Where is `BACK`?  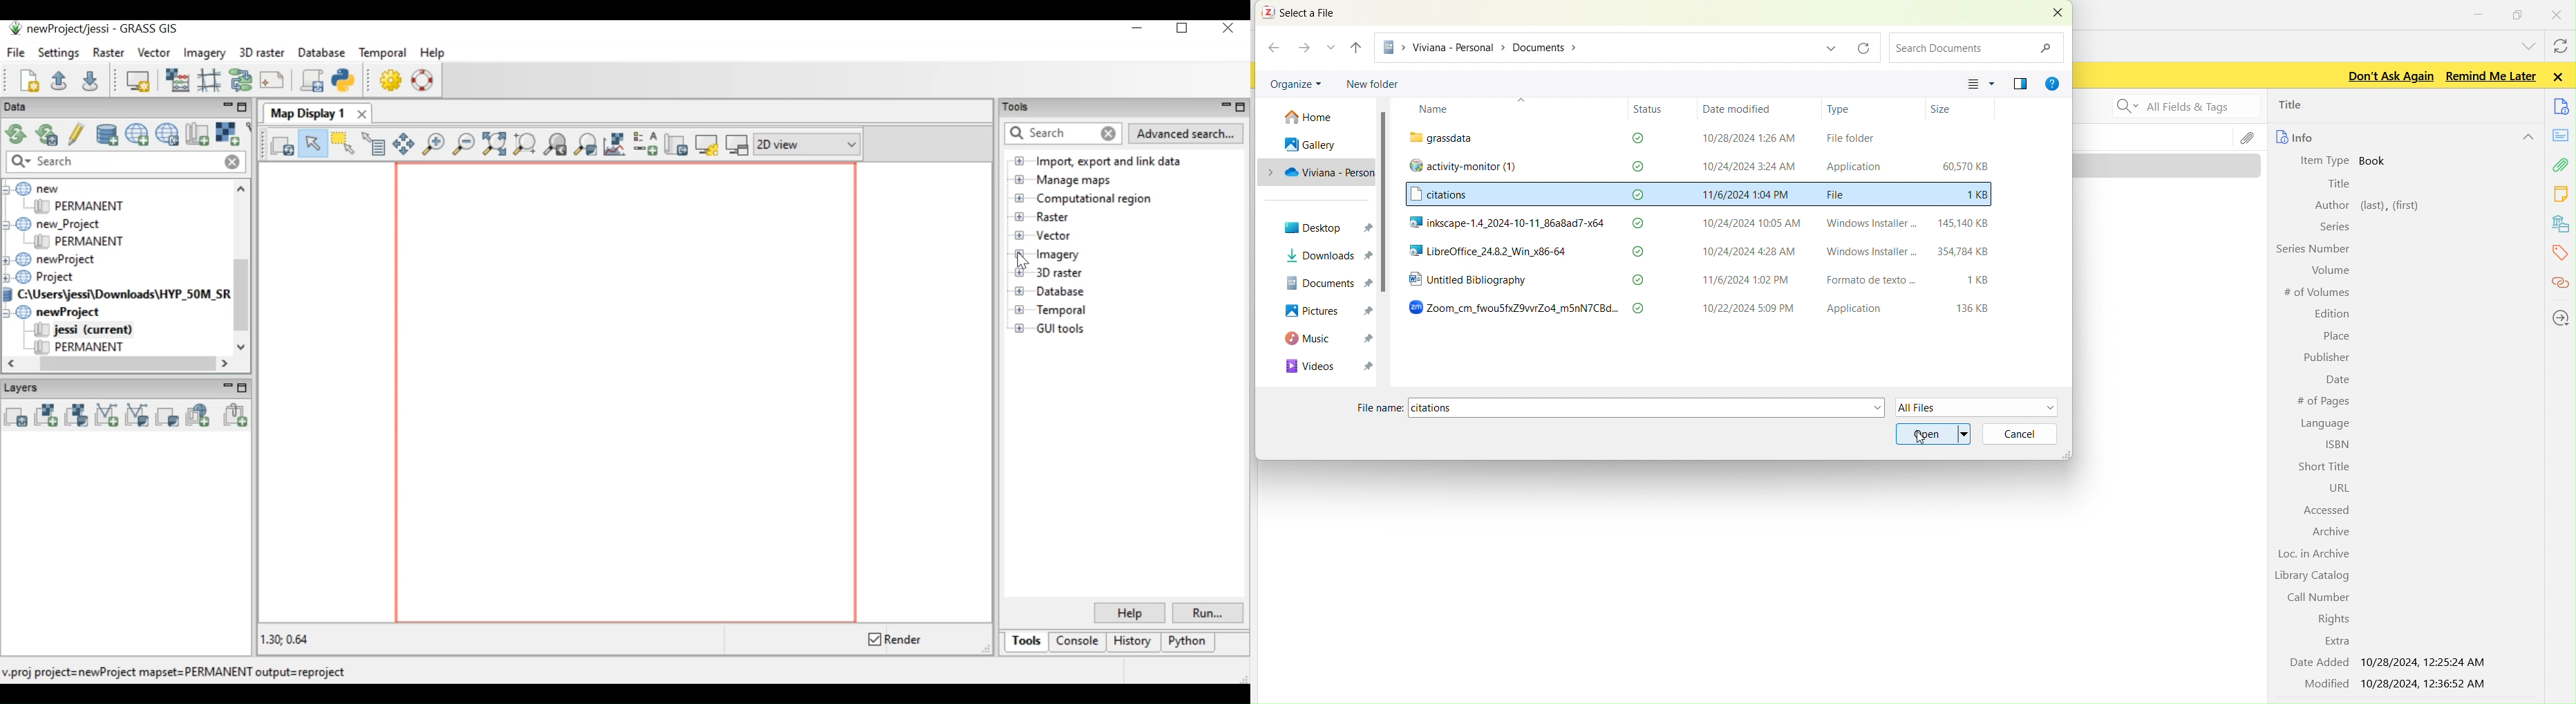 BACK is located at coordinates (1274, 49).